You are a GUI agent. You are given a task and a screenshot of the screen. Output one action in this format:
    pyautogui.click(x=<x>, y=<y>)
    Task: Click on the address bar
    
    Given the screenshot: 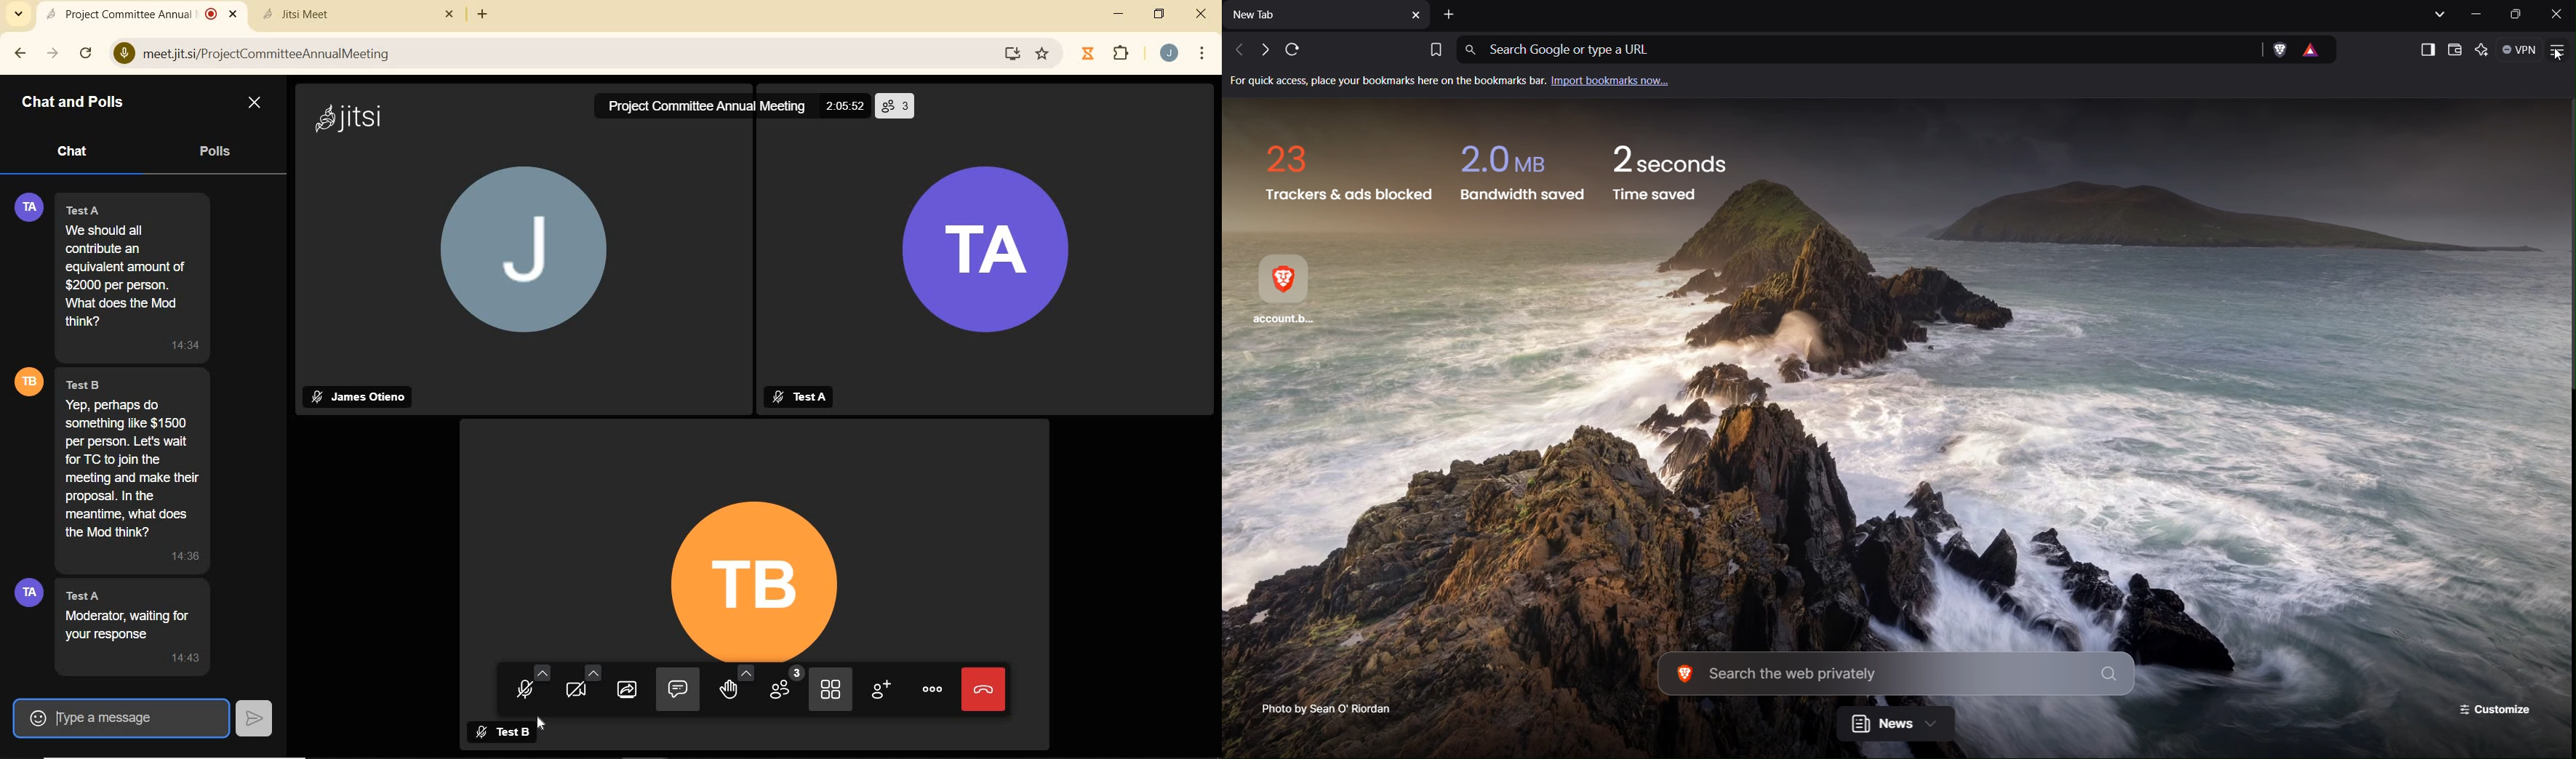 What is the action you would take?
    pyautogui.click(x=563, y=55)
    